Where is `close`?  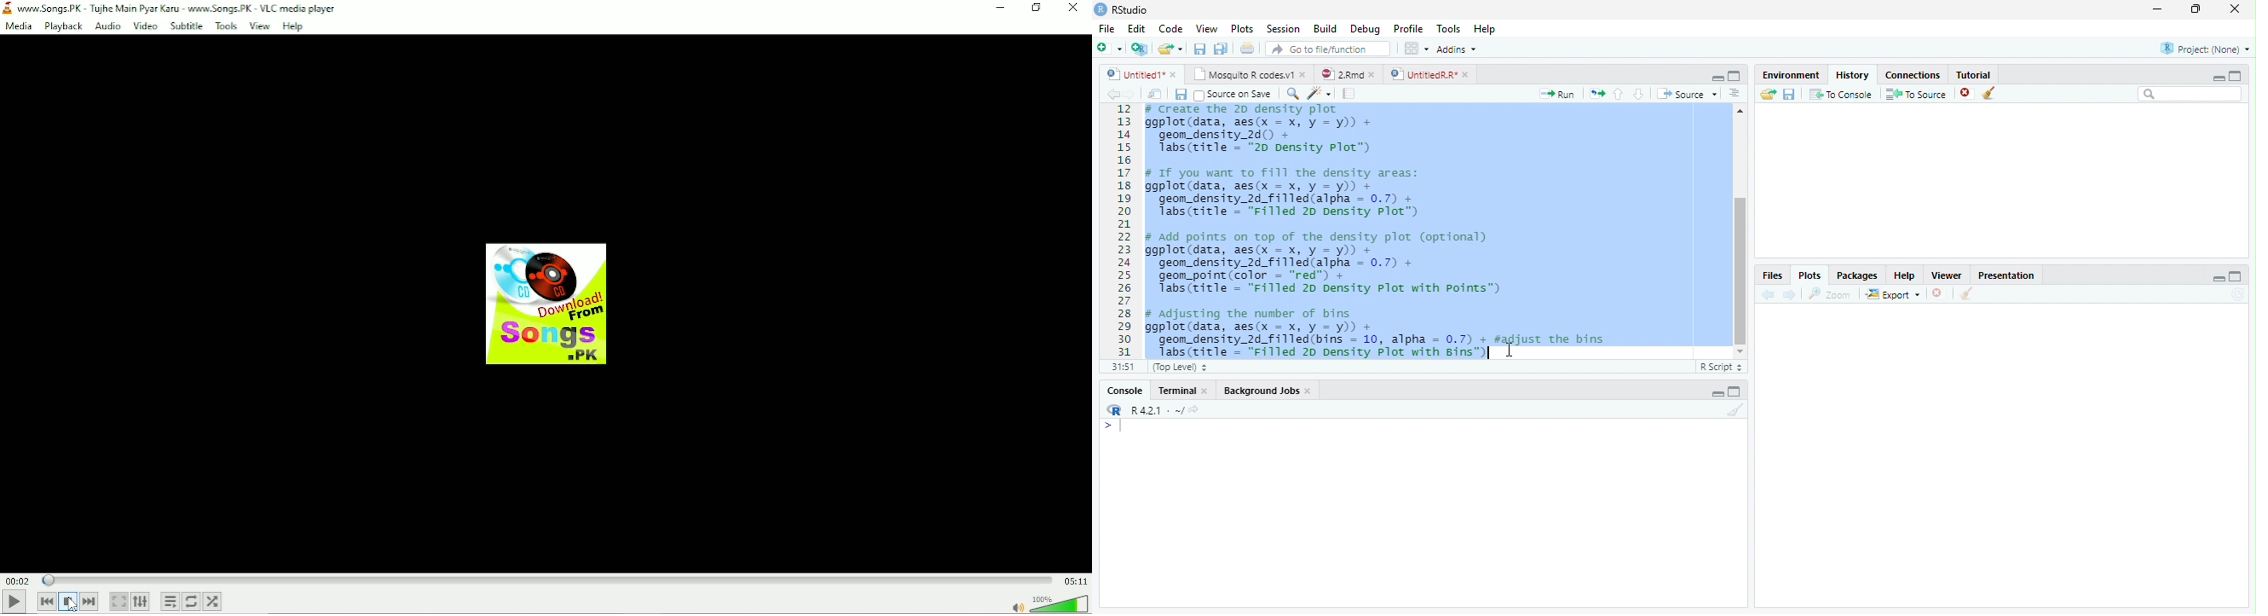
close is located at coordinates (1175, 74).